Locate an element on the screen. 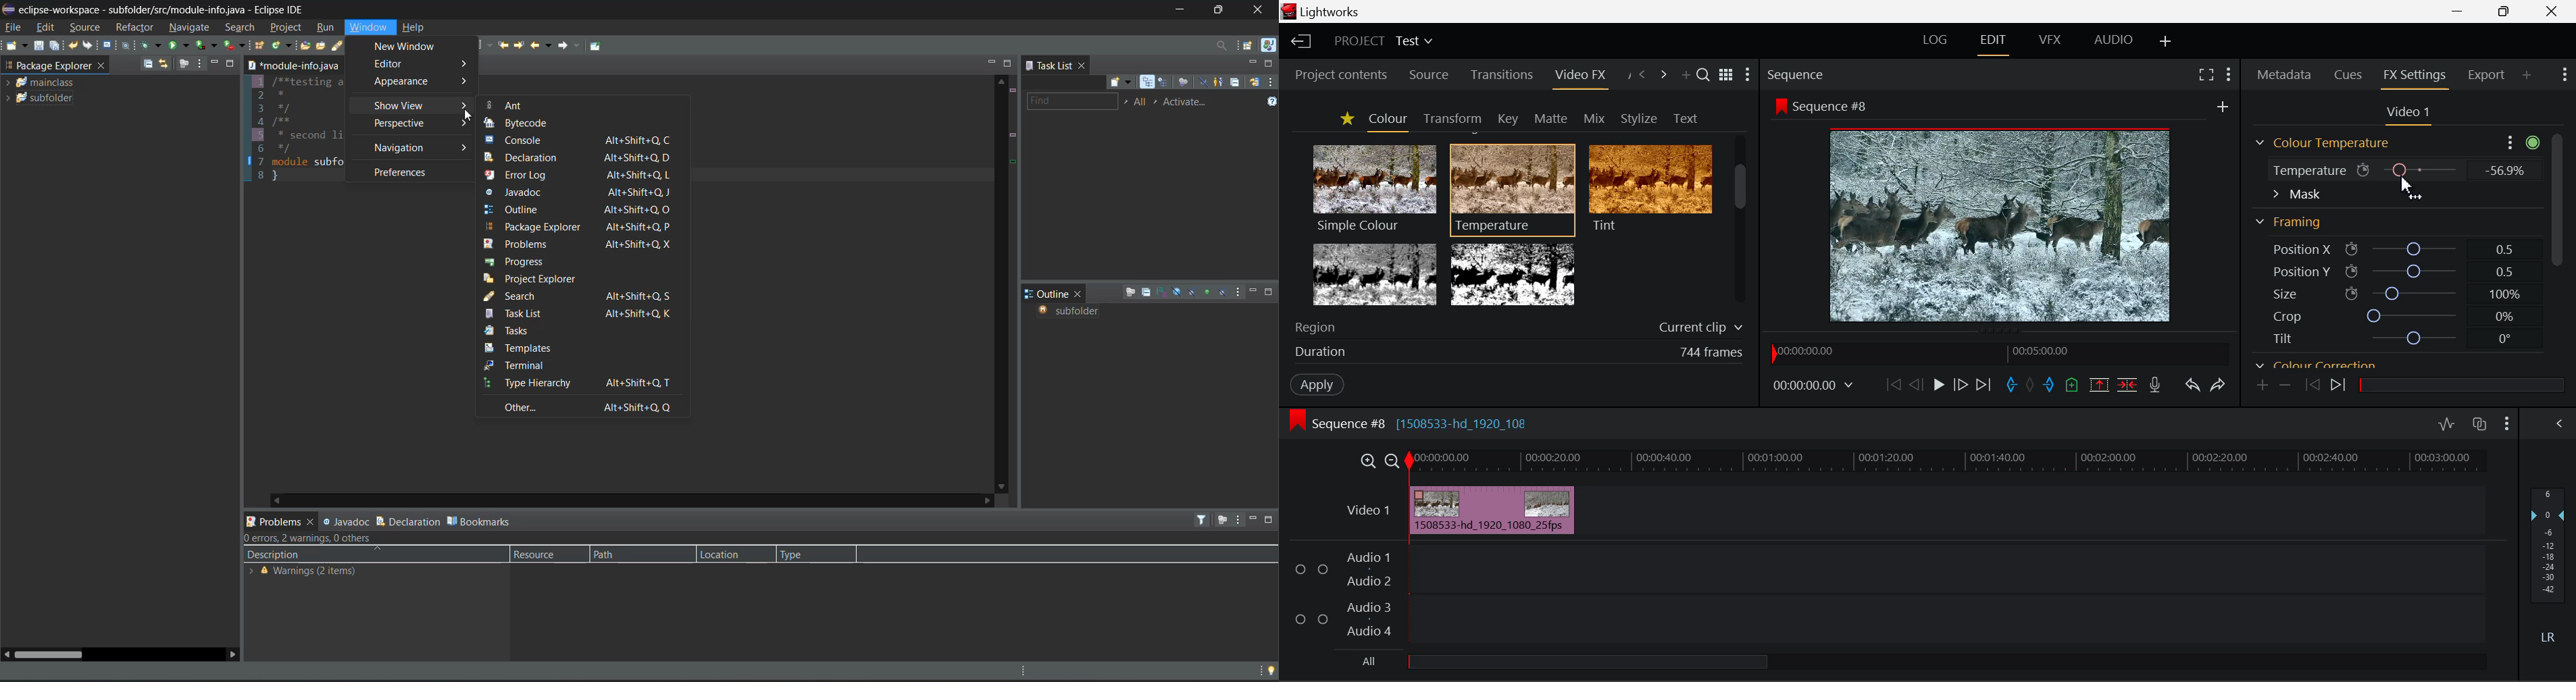 This screenshot has width=2576, height=700. declaration is located at coordinates (582, 158).